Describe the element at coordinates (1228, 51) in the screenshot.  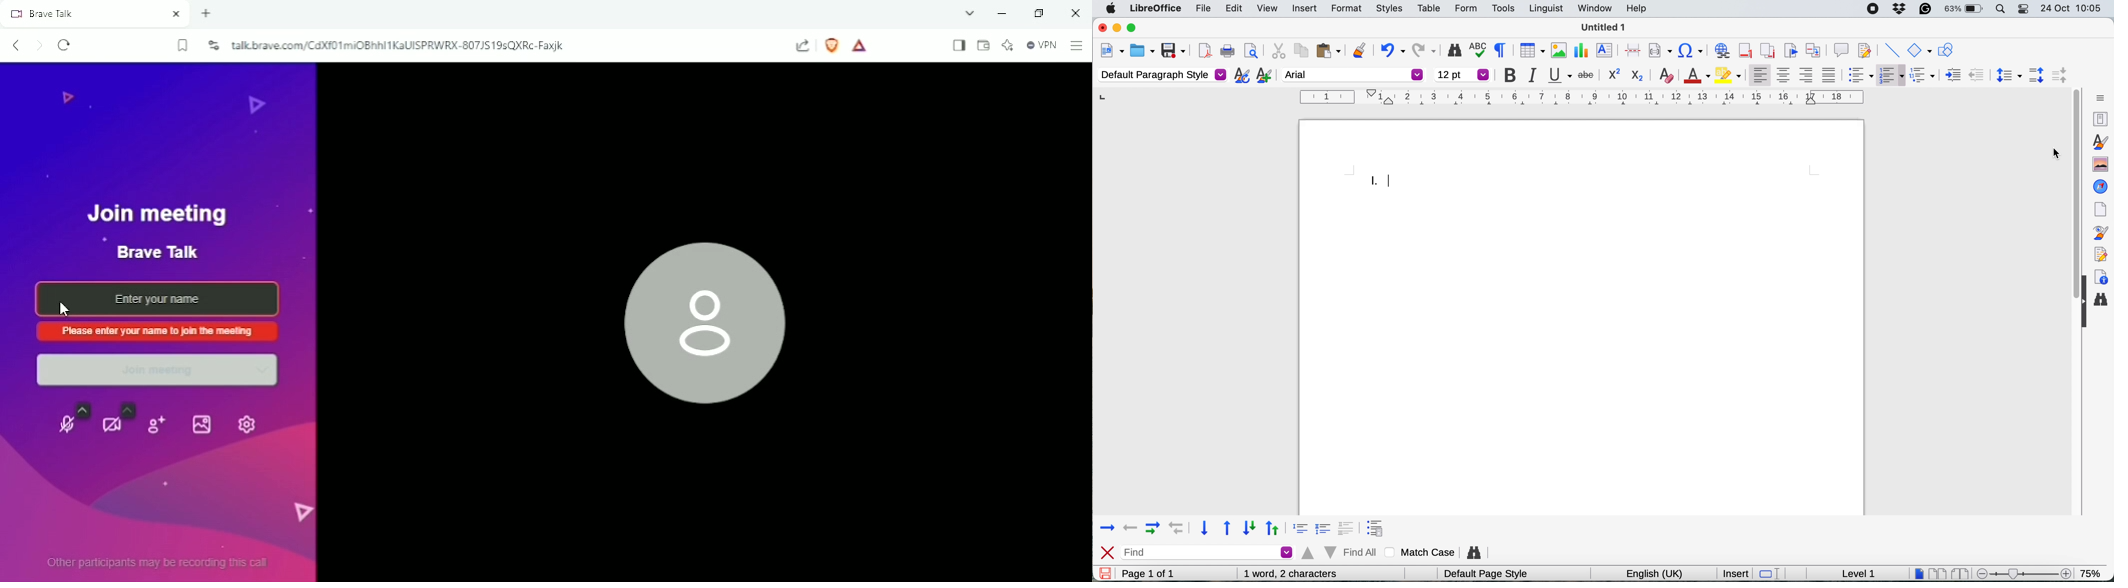
I see `print` at that location.